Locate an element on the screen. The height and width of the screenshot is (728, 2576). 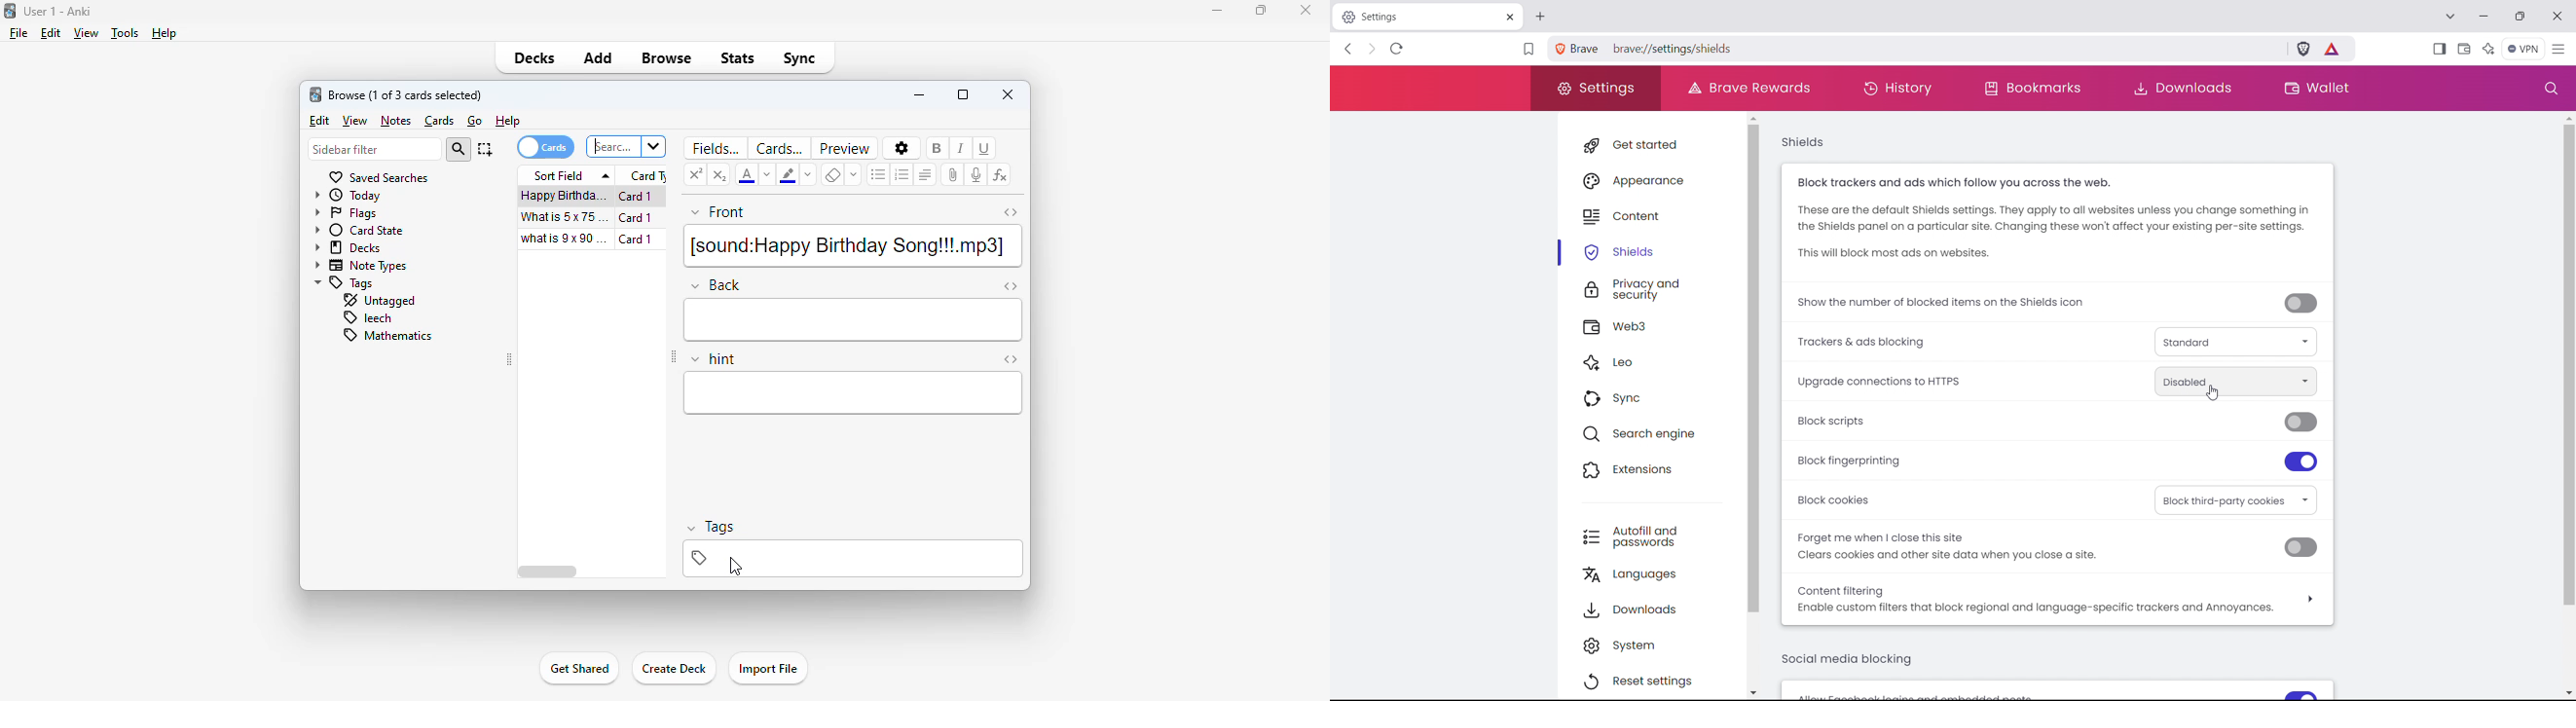
toggle off is located at coordinates (2303, 304).